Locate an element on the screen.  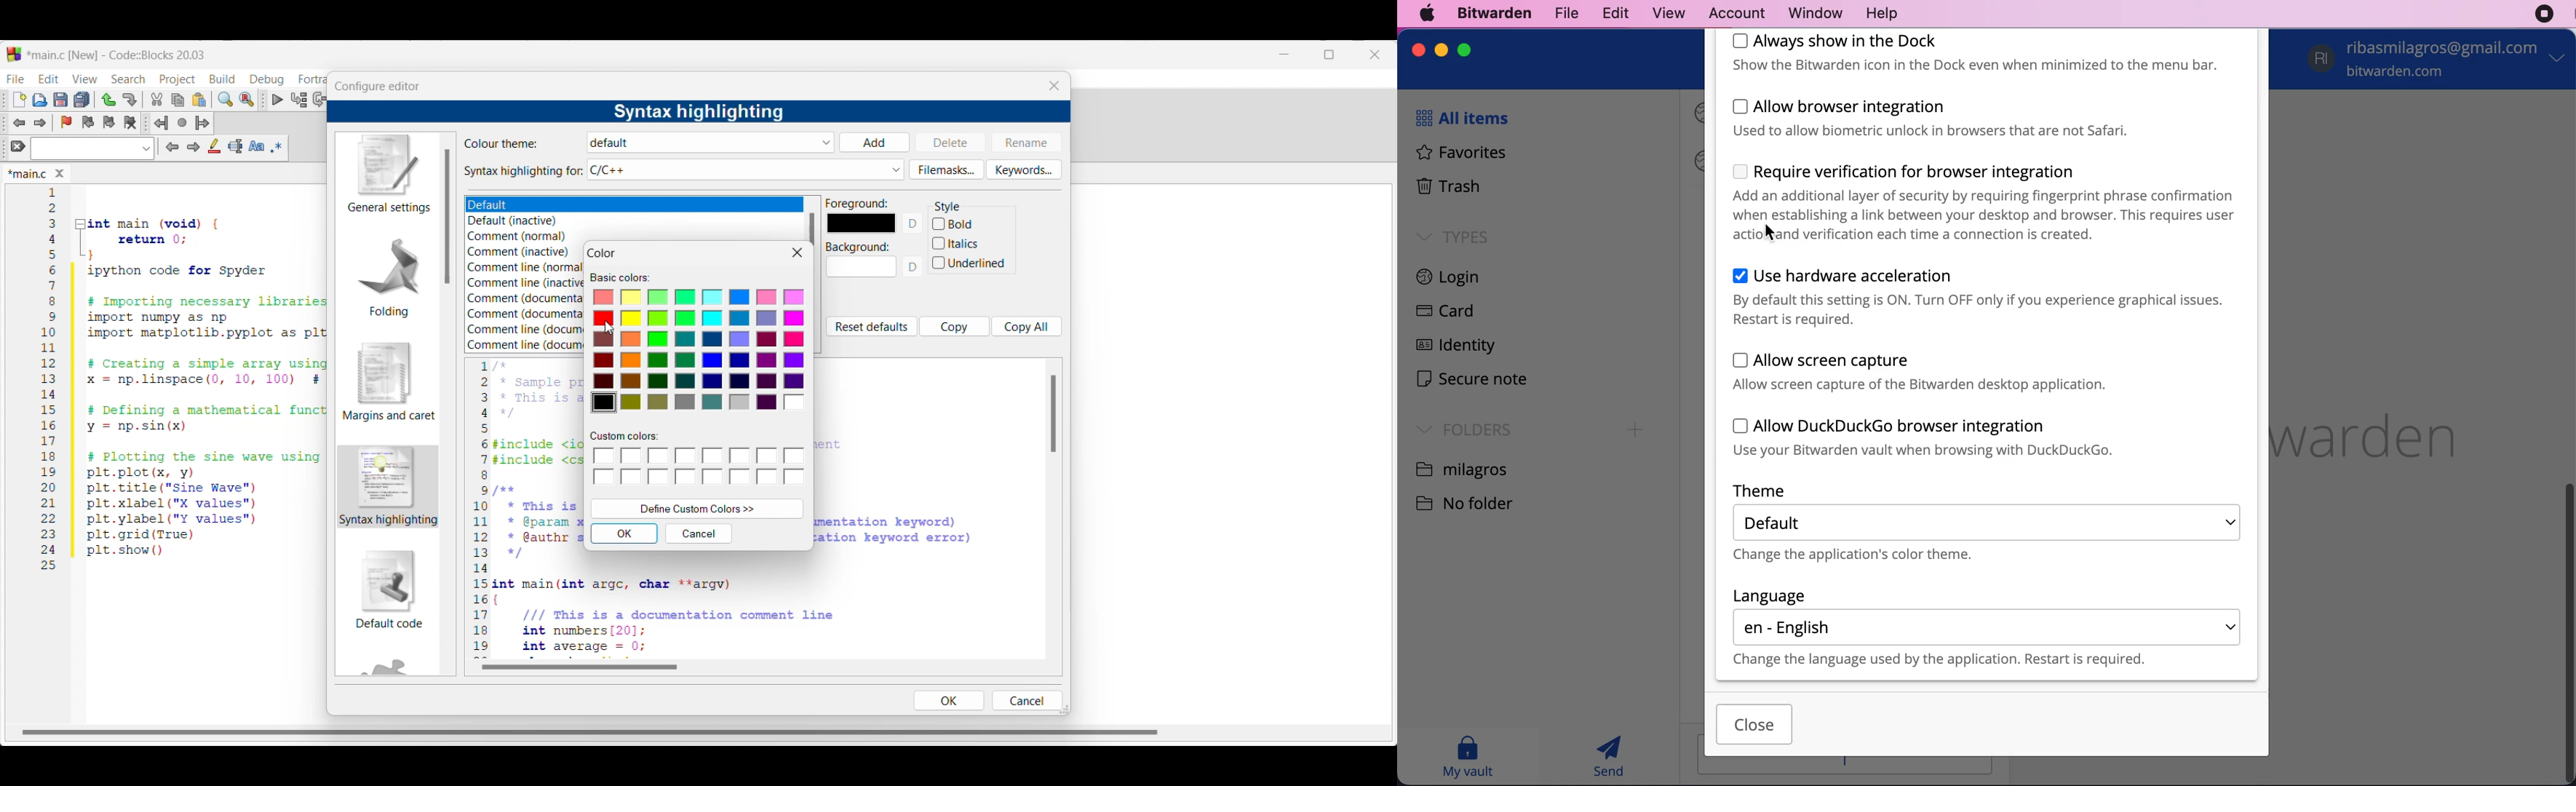
Comment line (inactive is located at coordinates (526, 282).